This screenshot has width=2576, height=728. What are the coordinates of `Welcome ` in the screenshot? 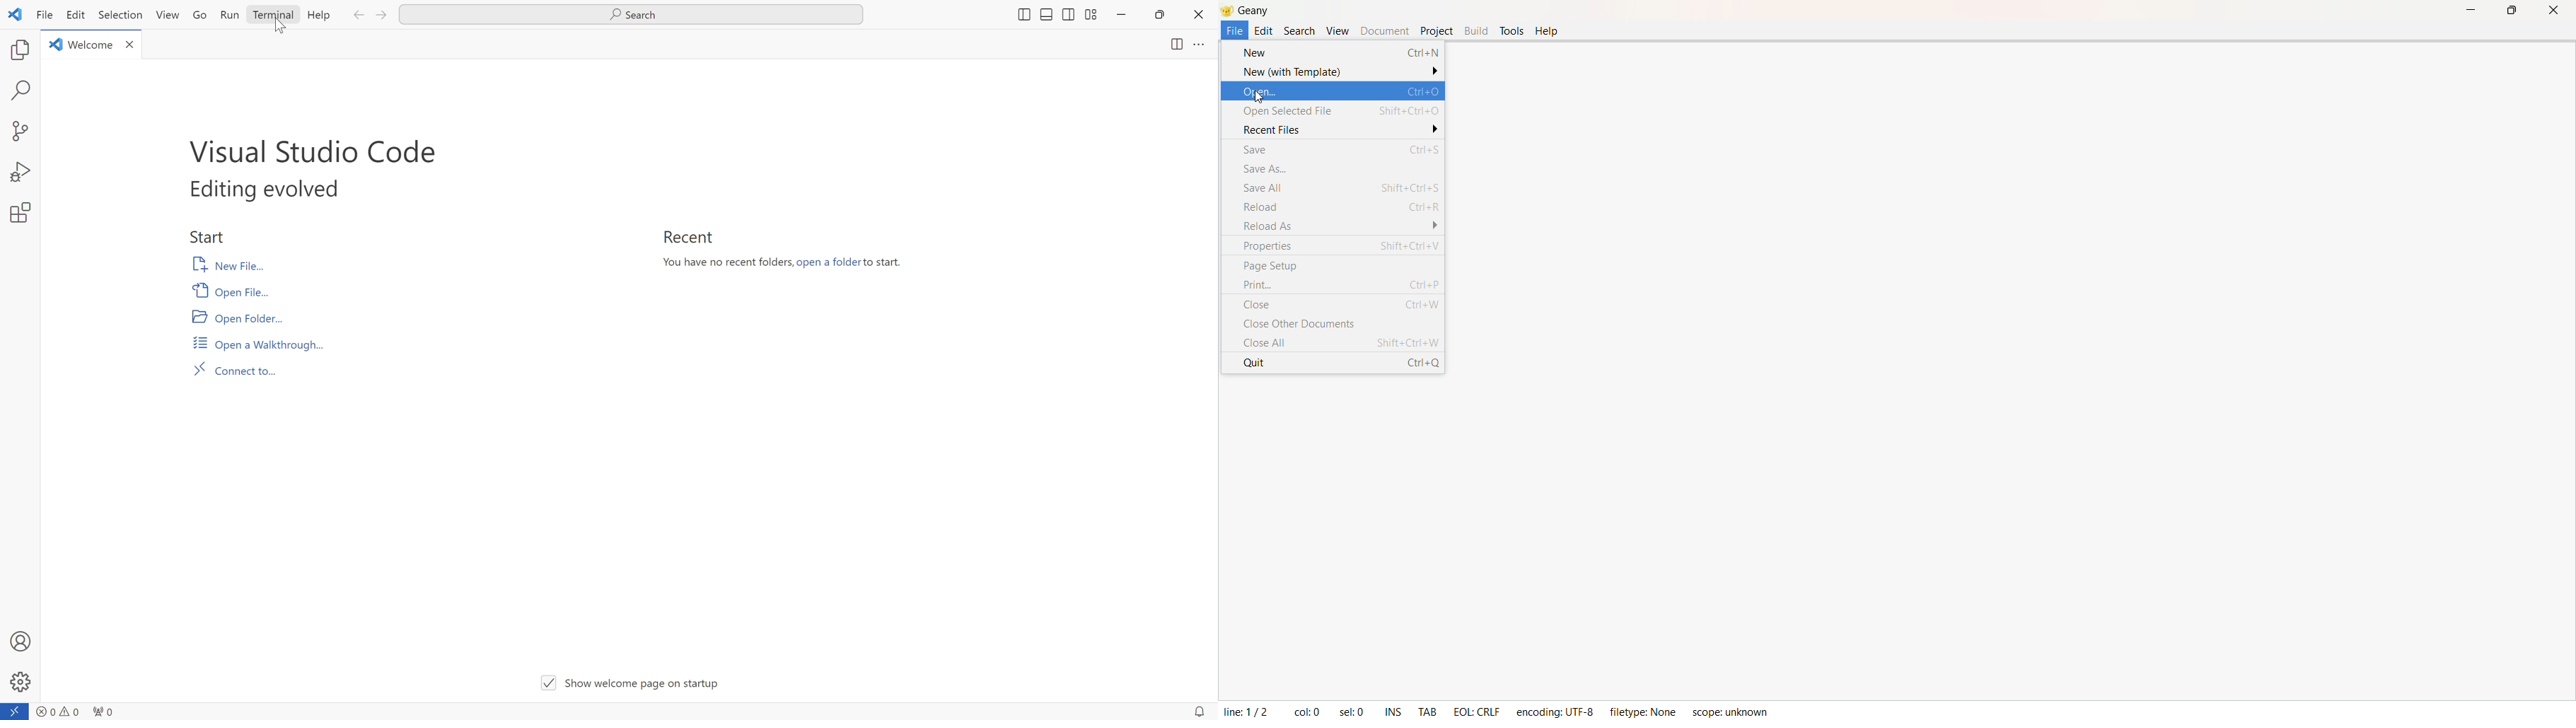 It's located at (92, 44).